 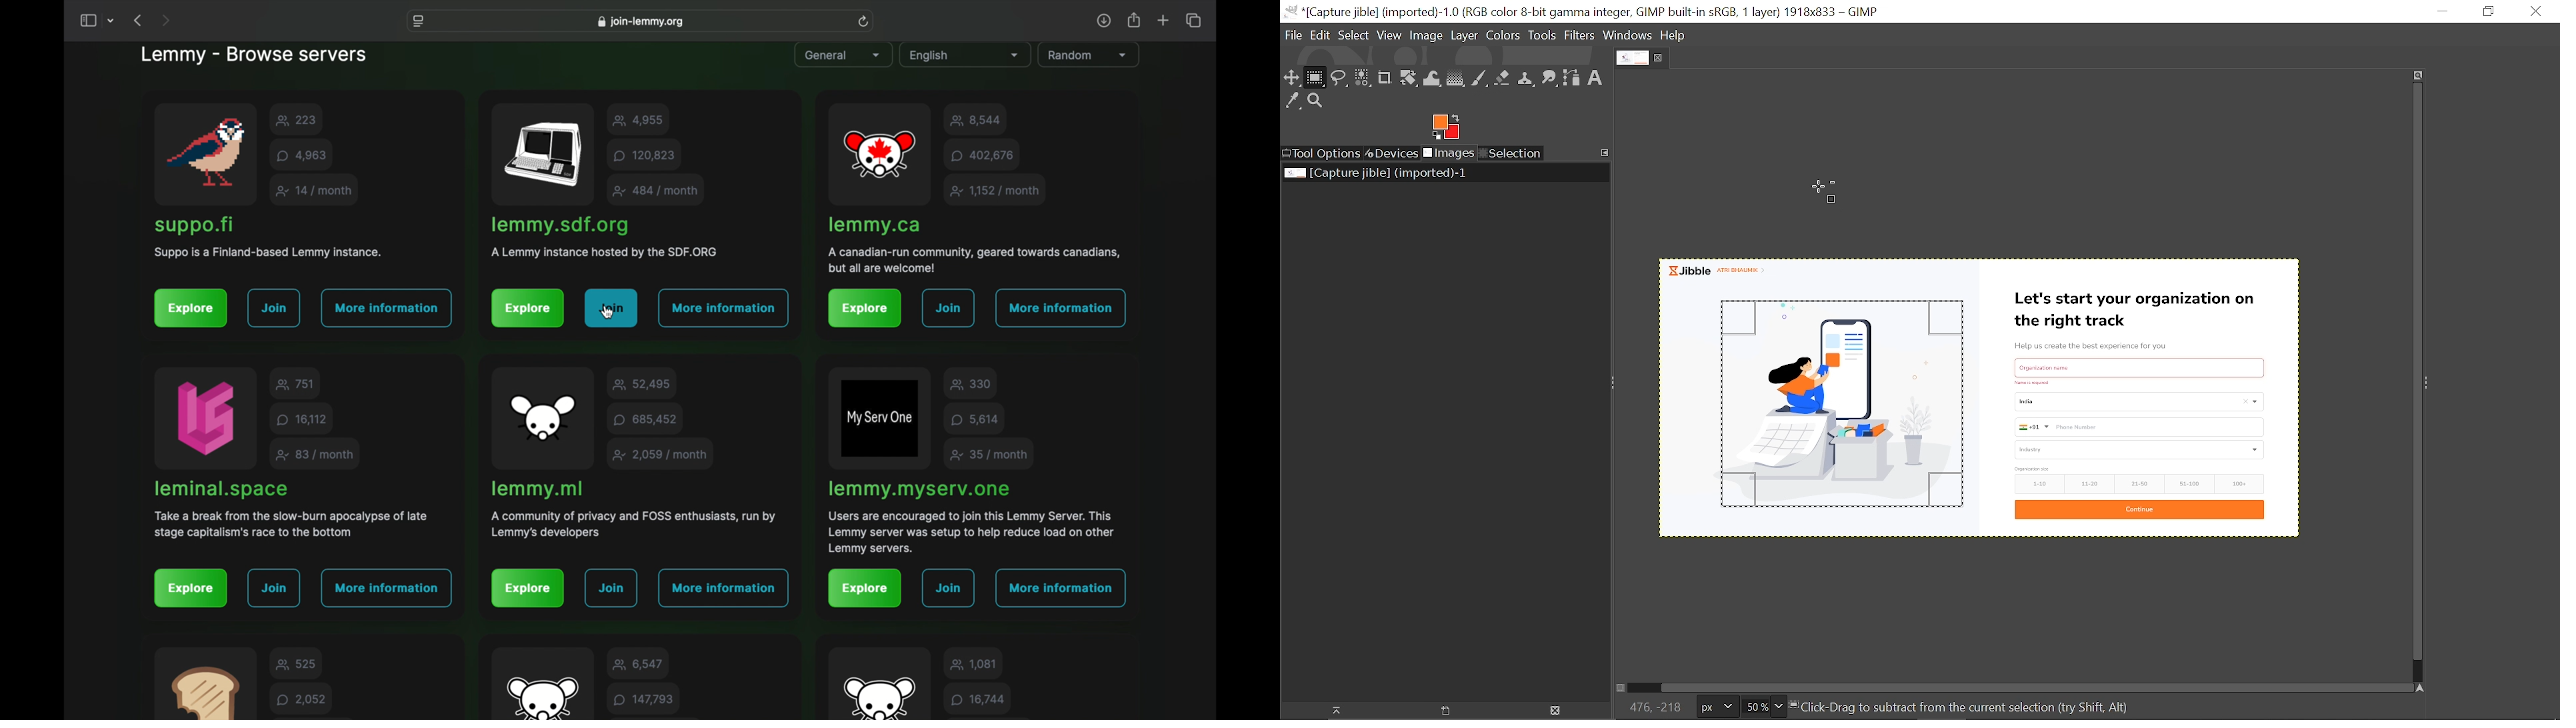 I want to click on more information, so click(x=385, y=588).